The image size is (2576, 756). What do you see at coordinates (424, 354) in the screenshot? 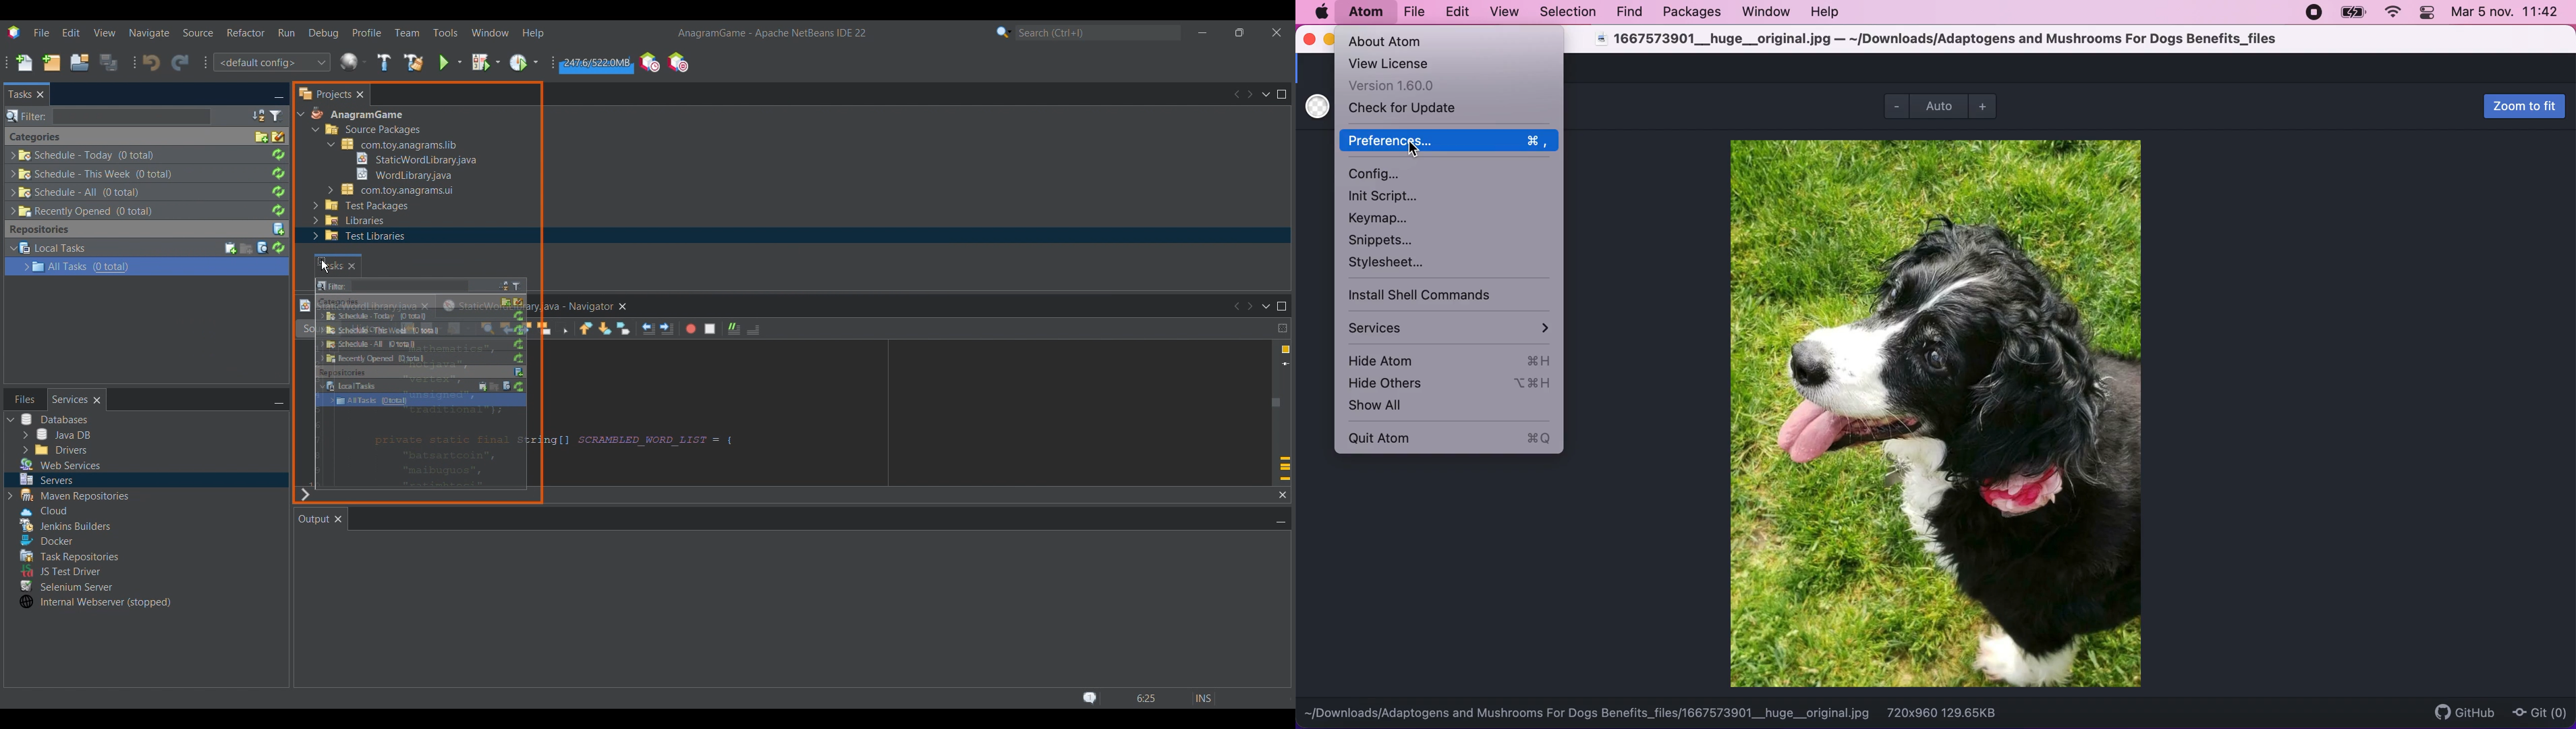
I see `` at bounding box center [424, 354].